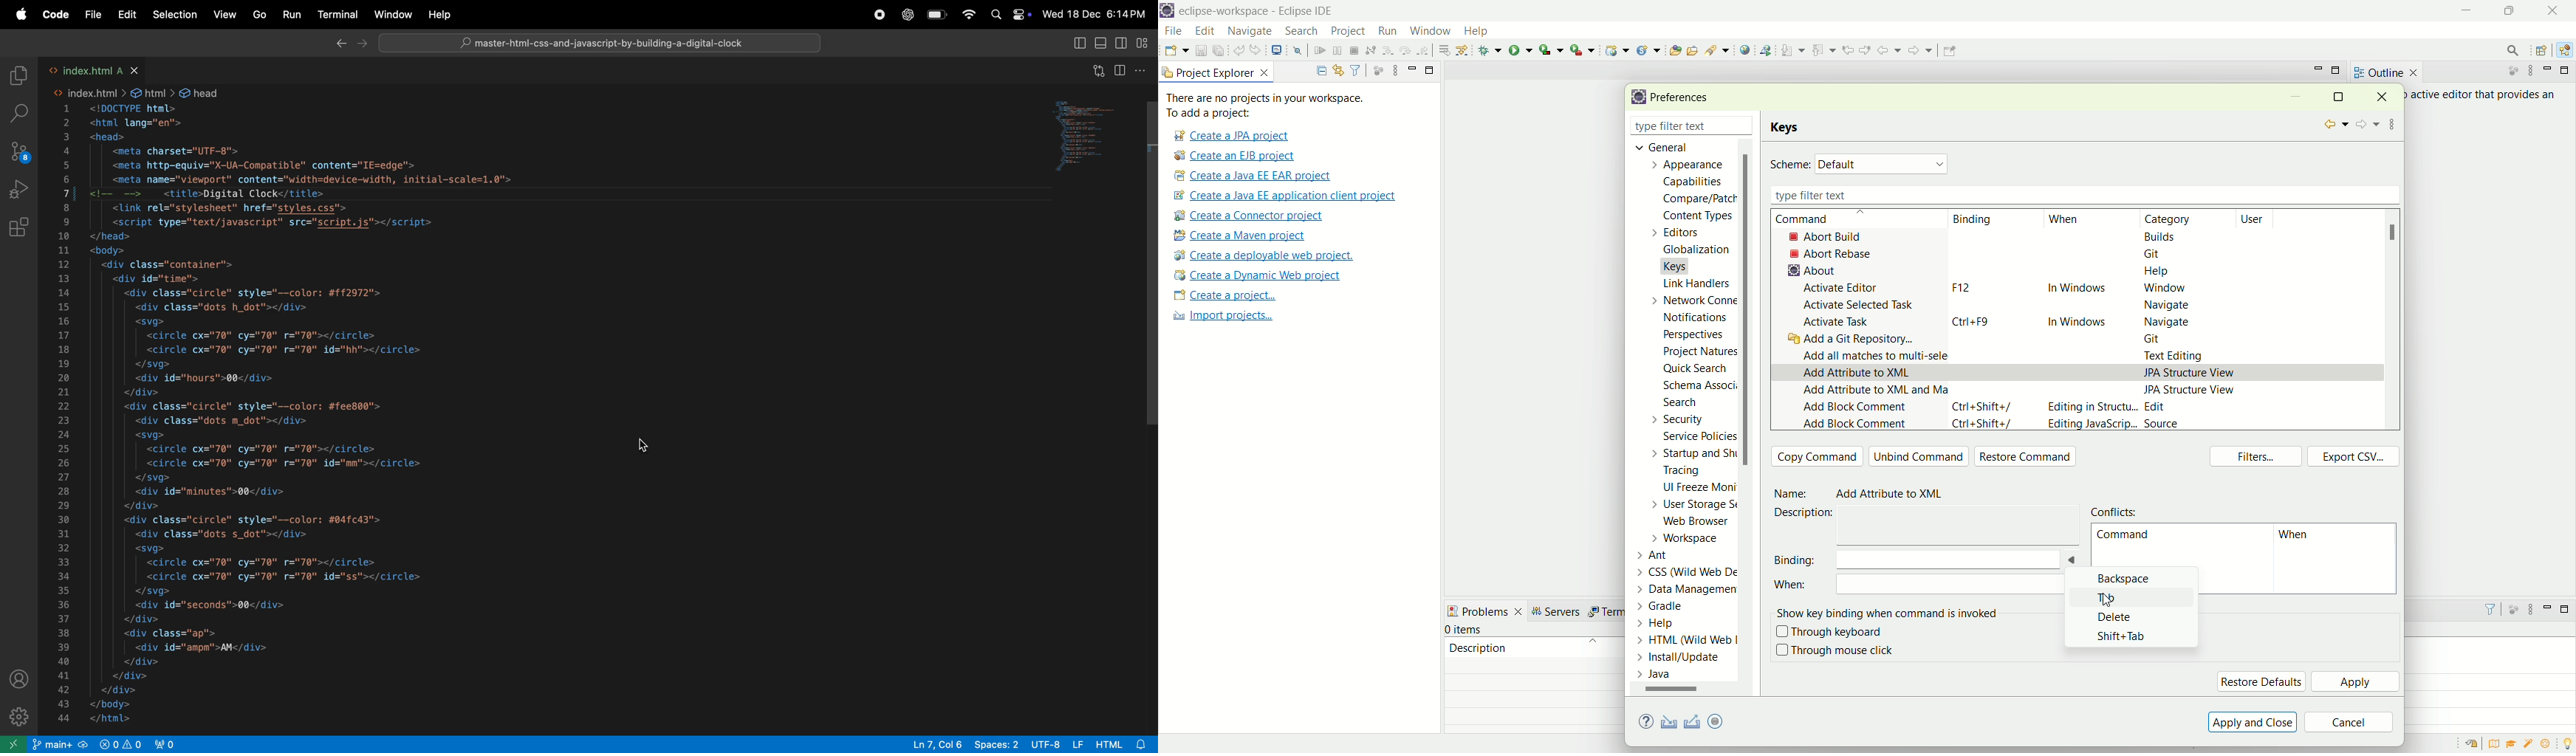 The image size is (2576, 756). What do you see at coordinates (222, 15) in the screenshot?
I see `view` at bounding box center [222, 15].